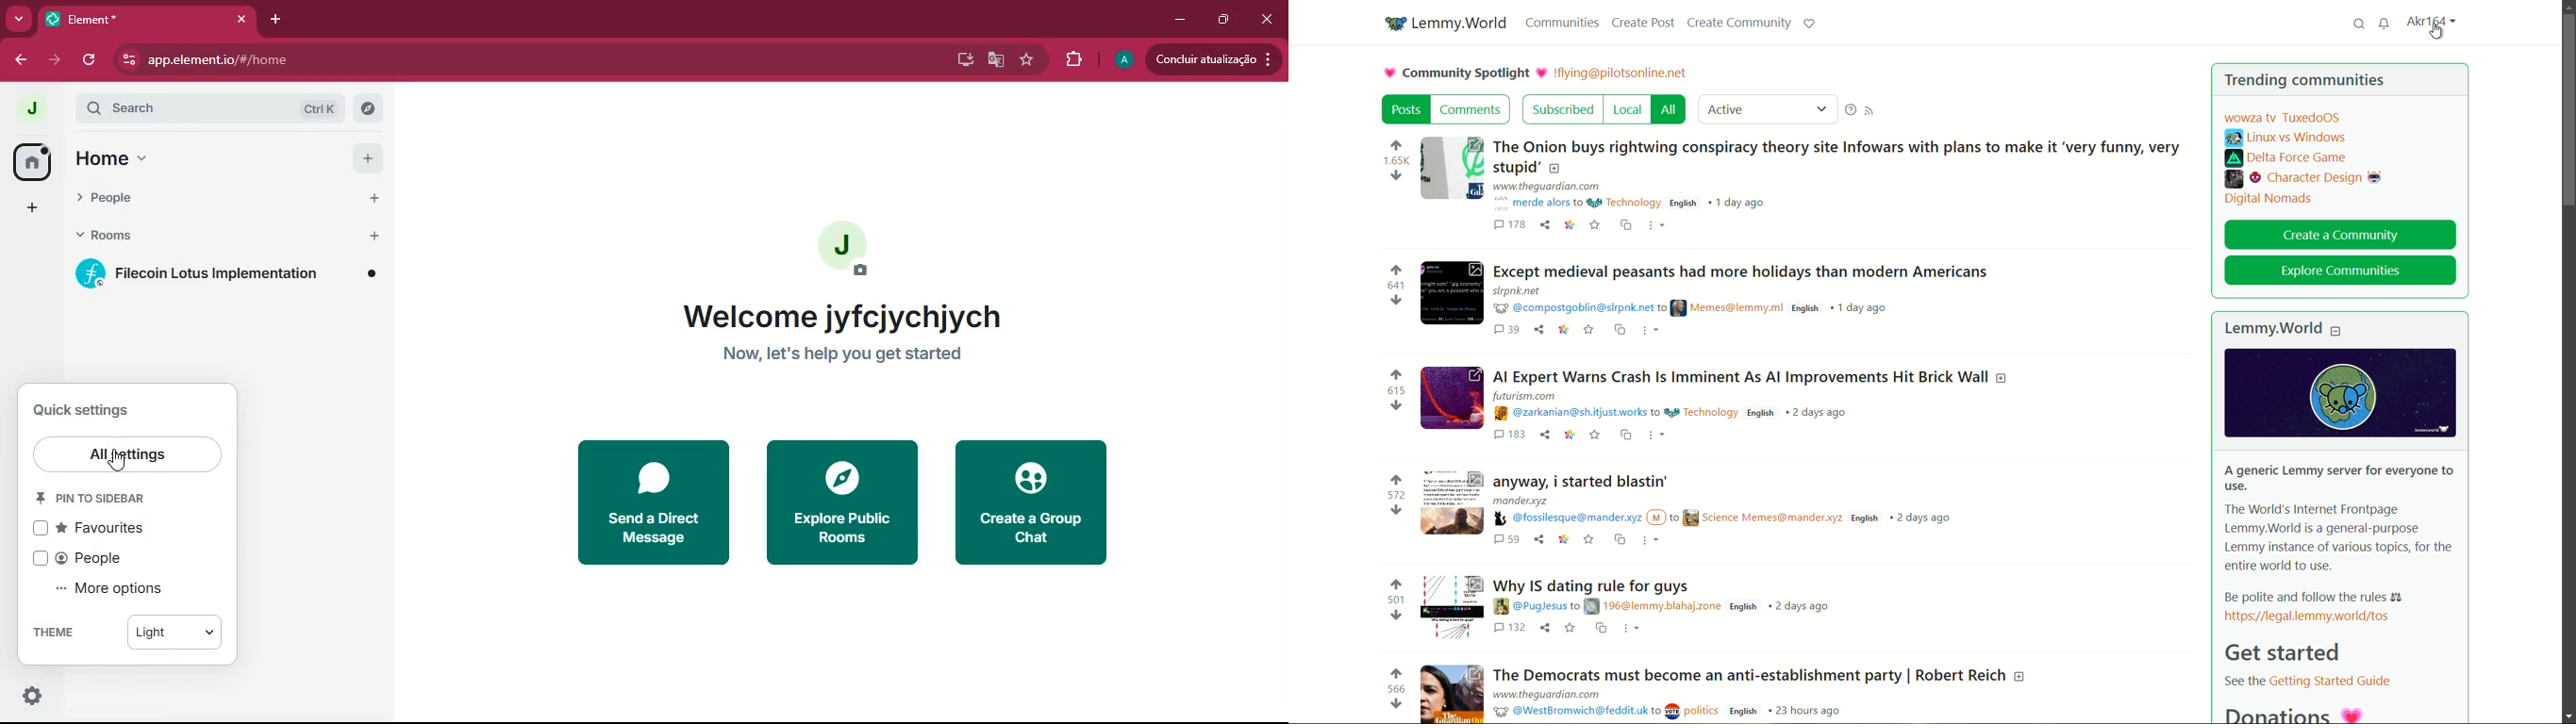 This screenshot has height=728, width=2576. Describe the element at coordinates (22, 61) in the screenshot. I see `back` at that location.